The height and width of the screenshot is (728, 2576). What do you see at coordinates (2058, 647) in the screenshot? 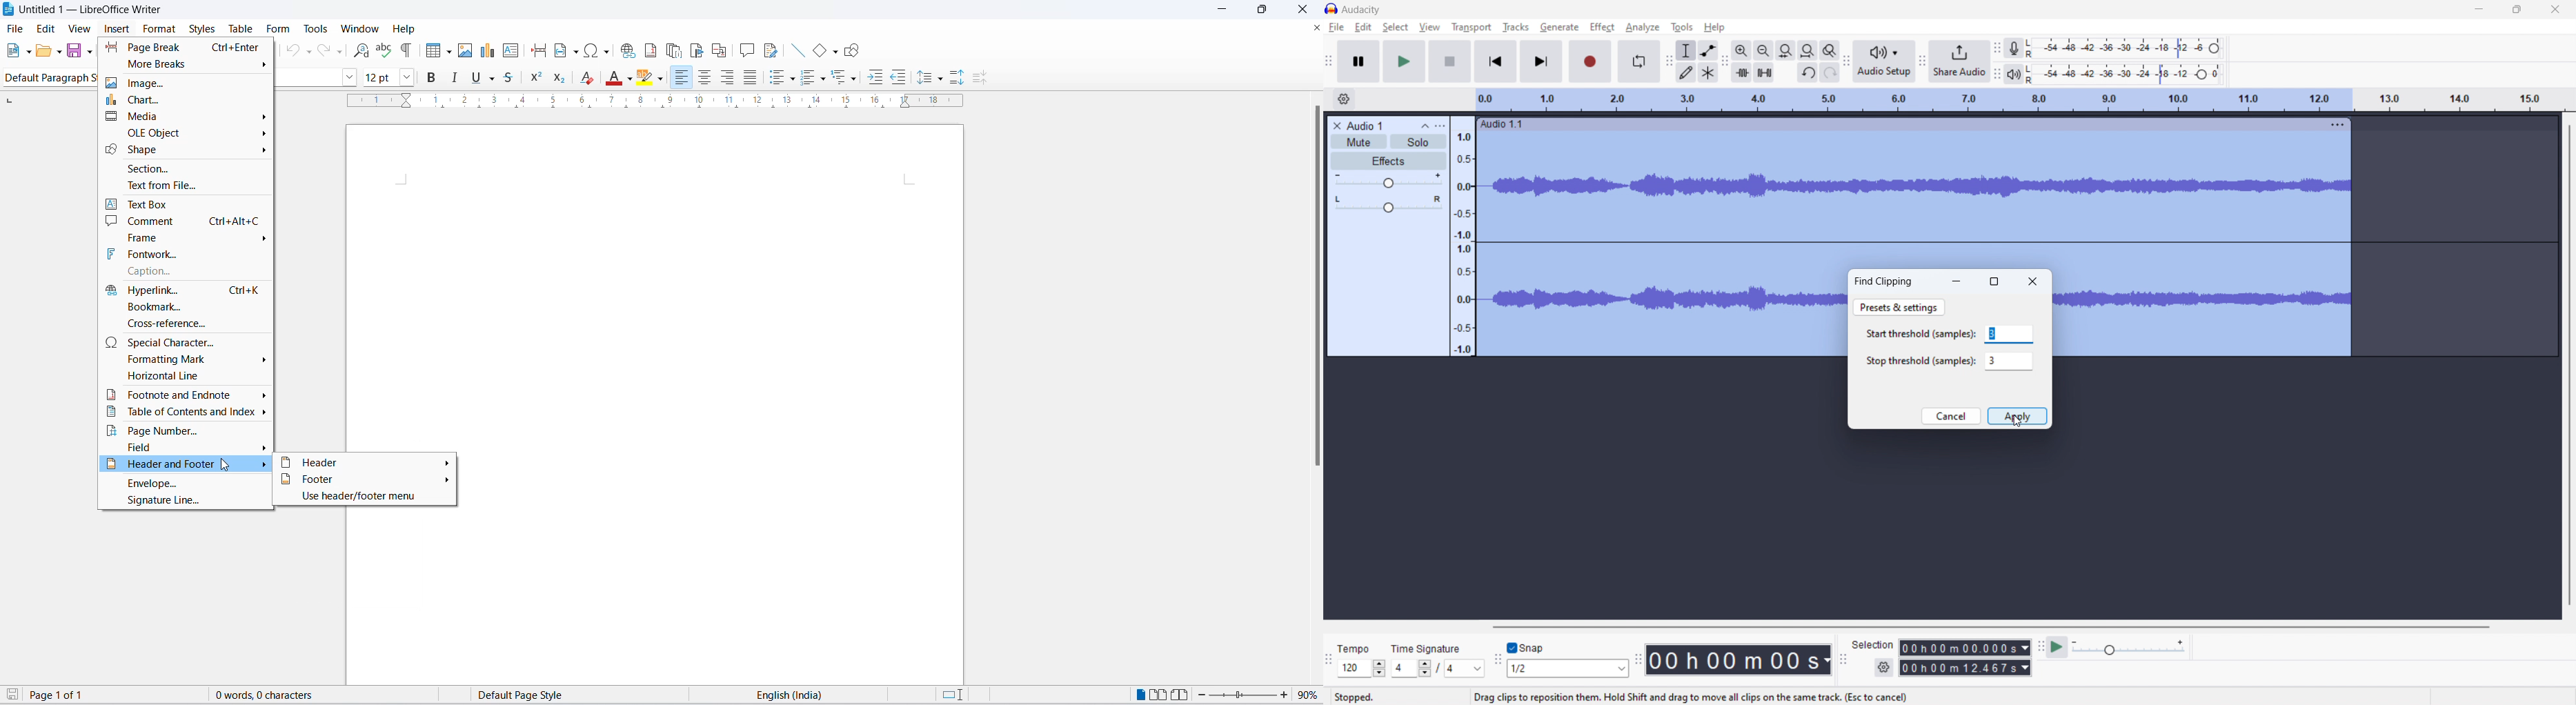
I see `play at speed` at bounding box center [2058, 647].